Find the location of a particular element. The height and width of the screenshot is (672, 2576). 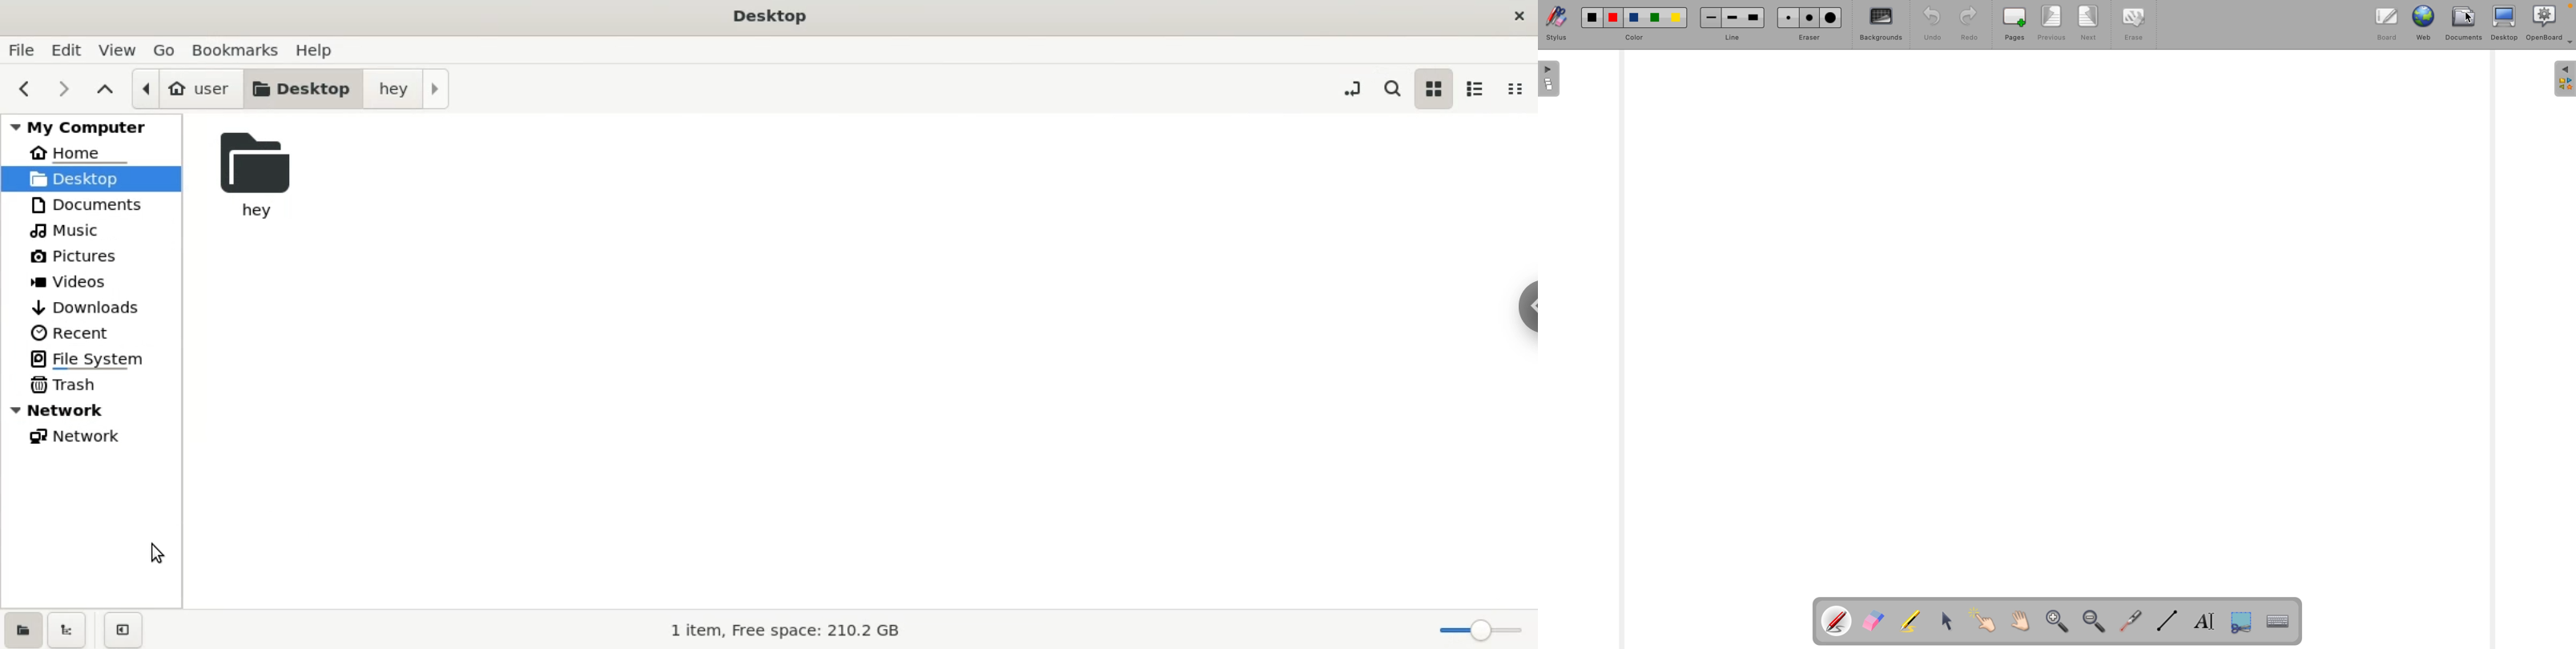

line is located at coordinates (1731, 26).